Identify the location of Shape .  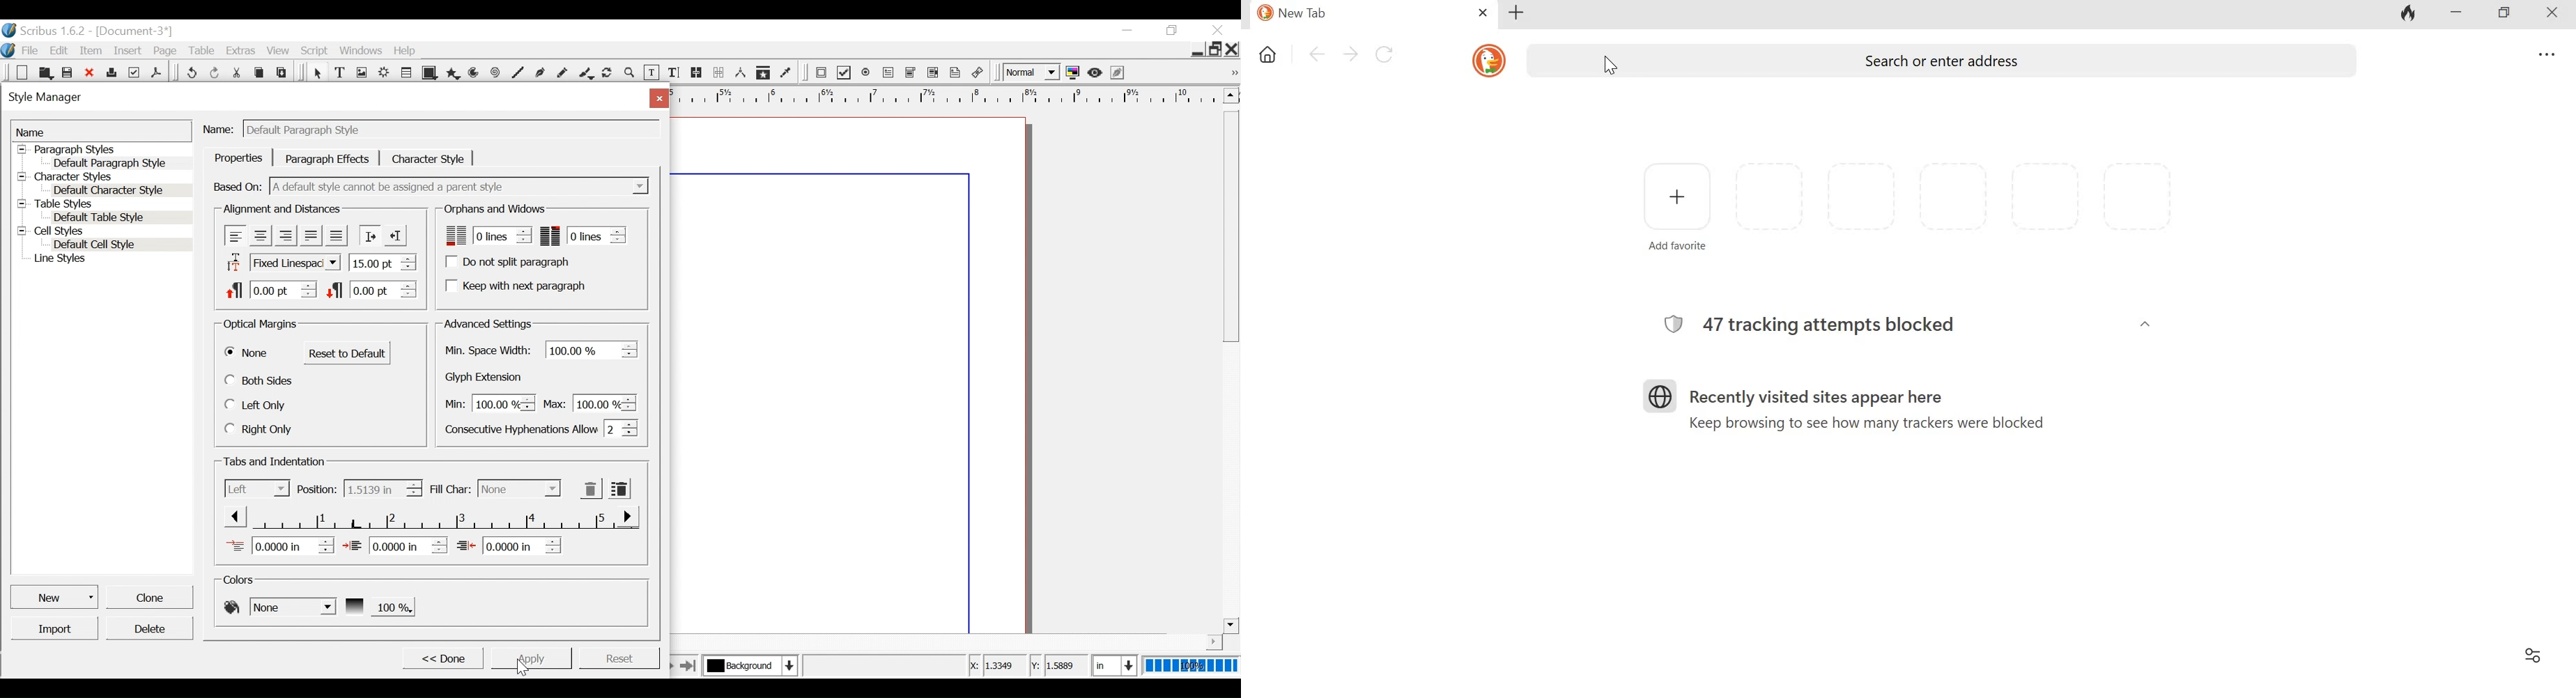
(431, 73).